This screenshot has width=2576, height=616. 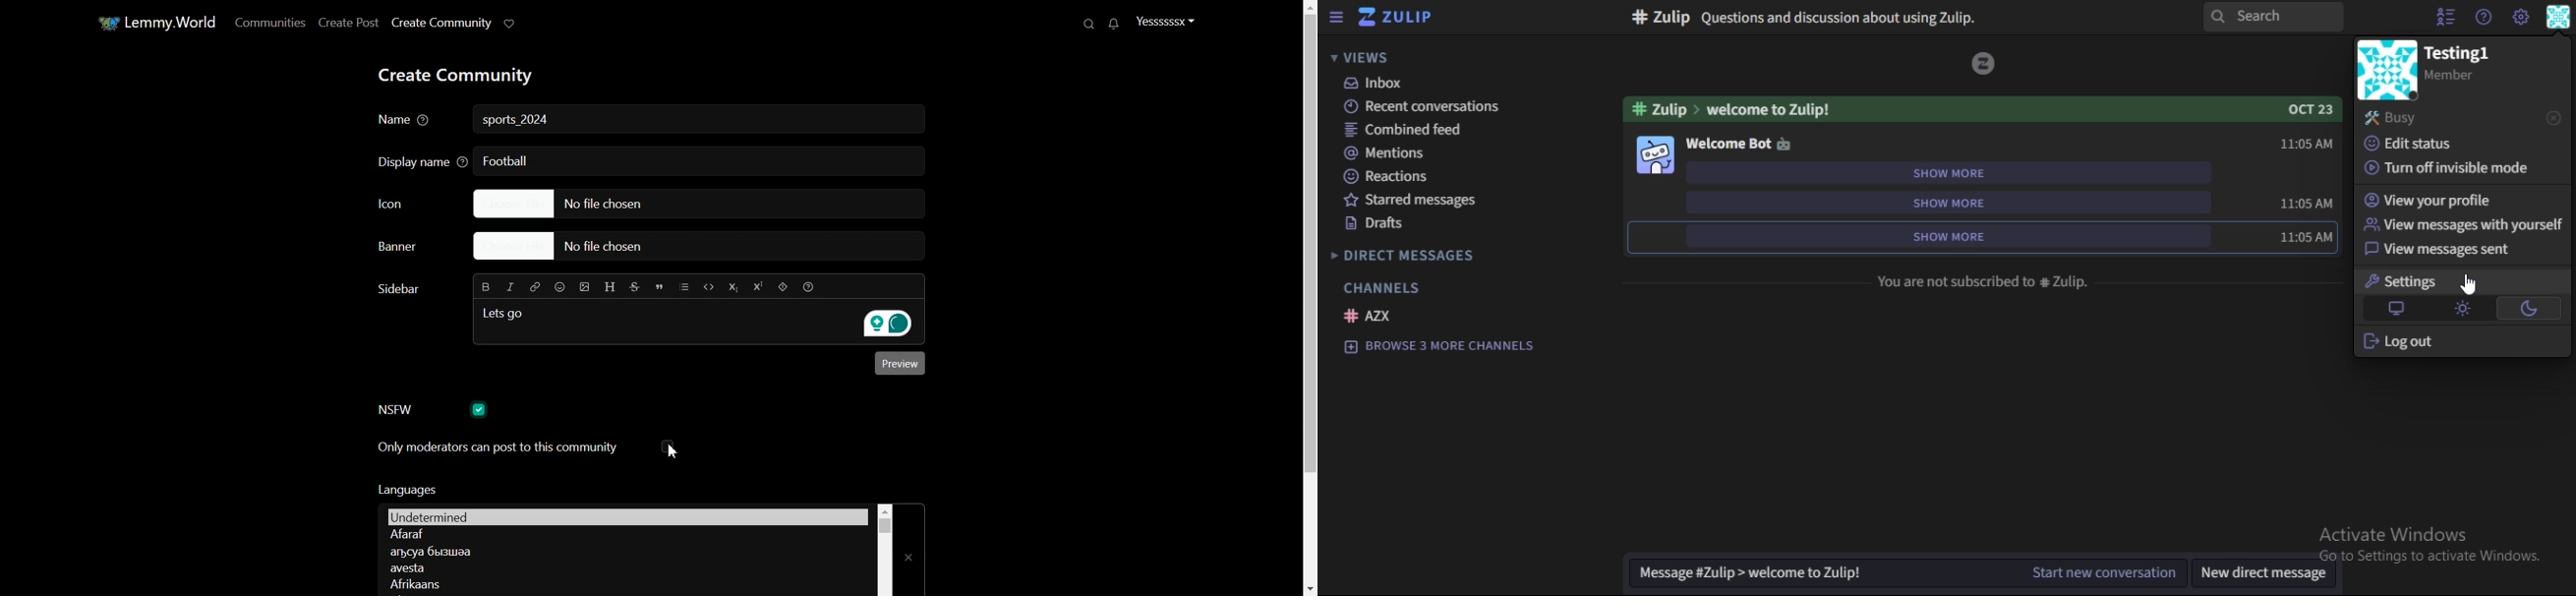 What do you see at coordinates (757, 287) in the screenshot?
I see `Superscript` at bounding box center [757, 287].